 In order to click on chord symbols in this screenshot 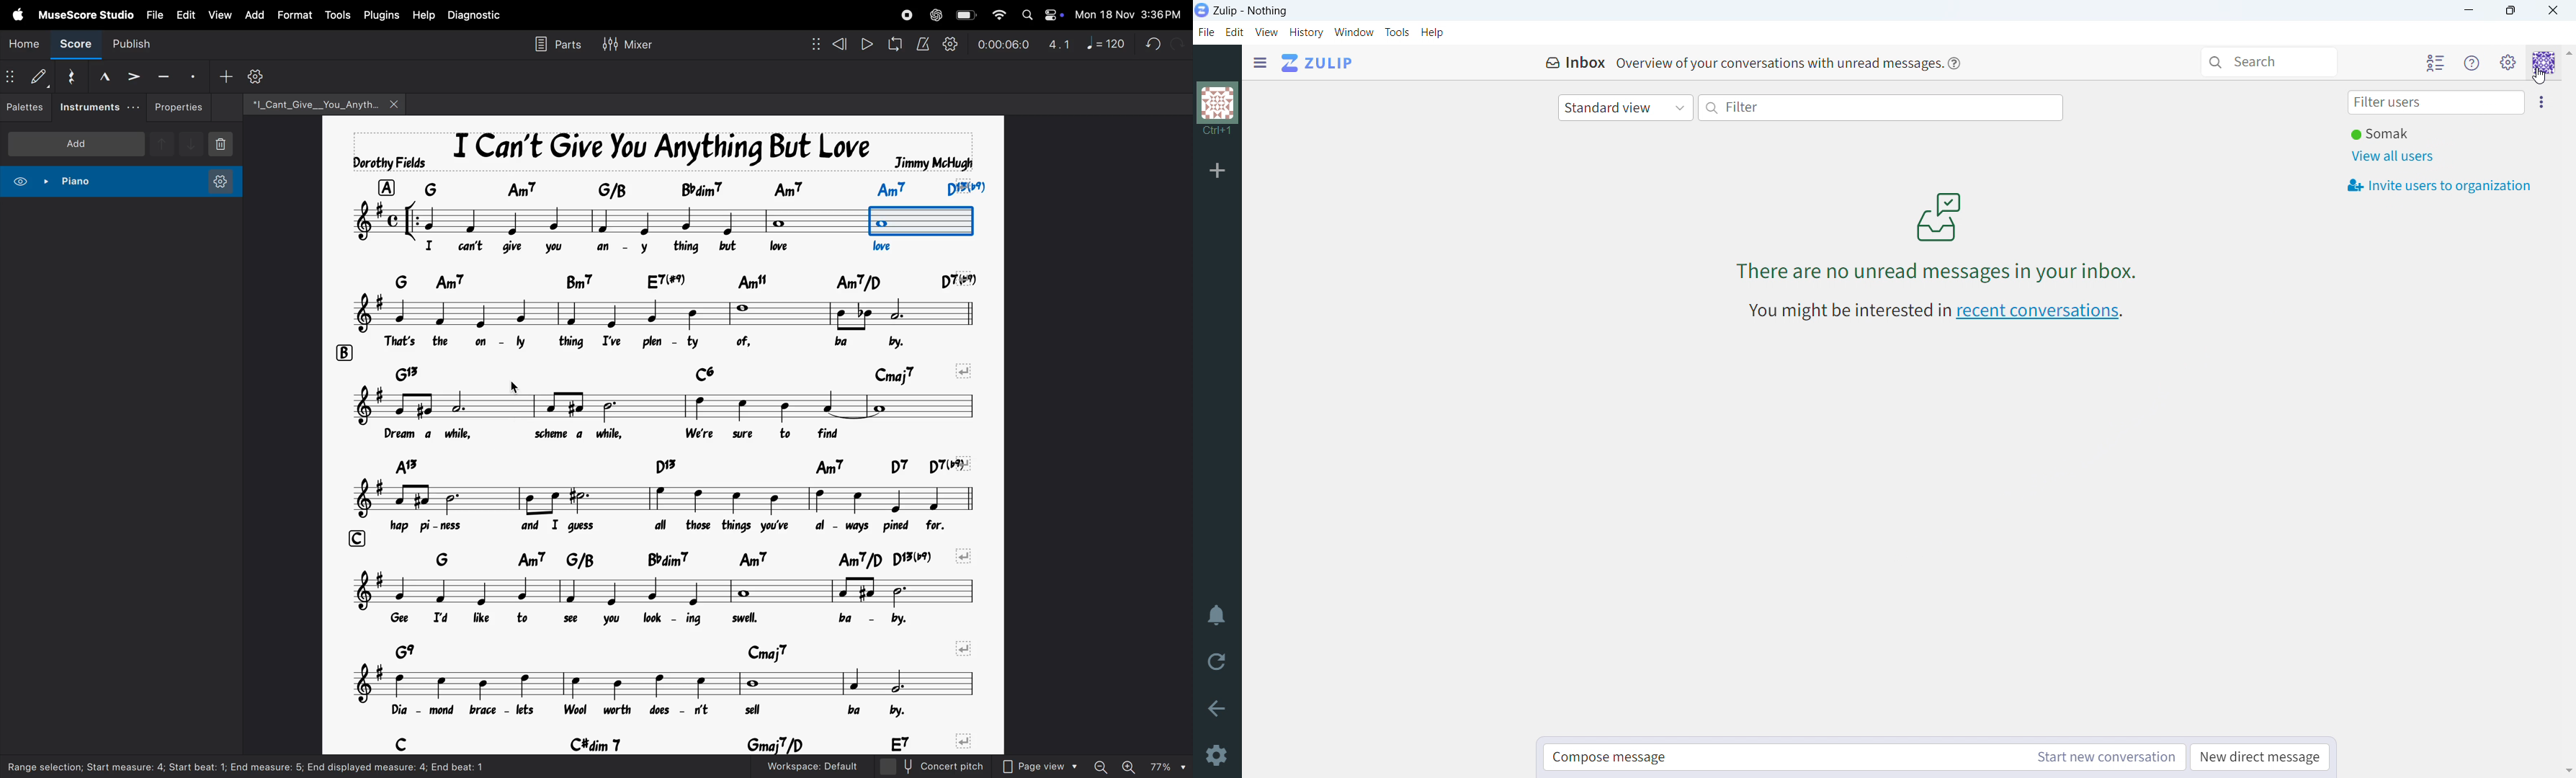, I will do `click(681, 371)`.